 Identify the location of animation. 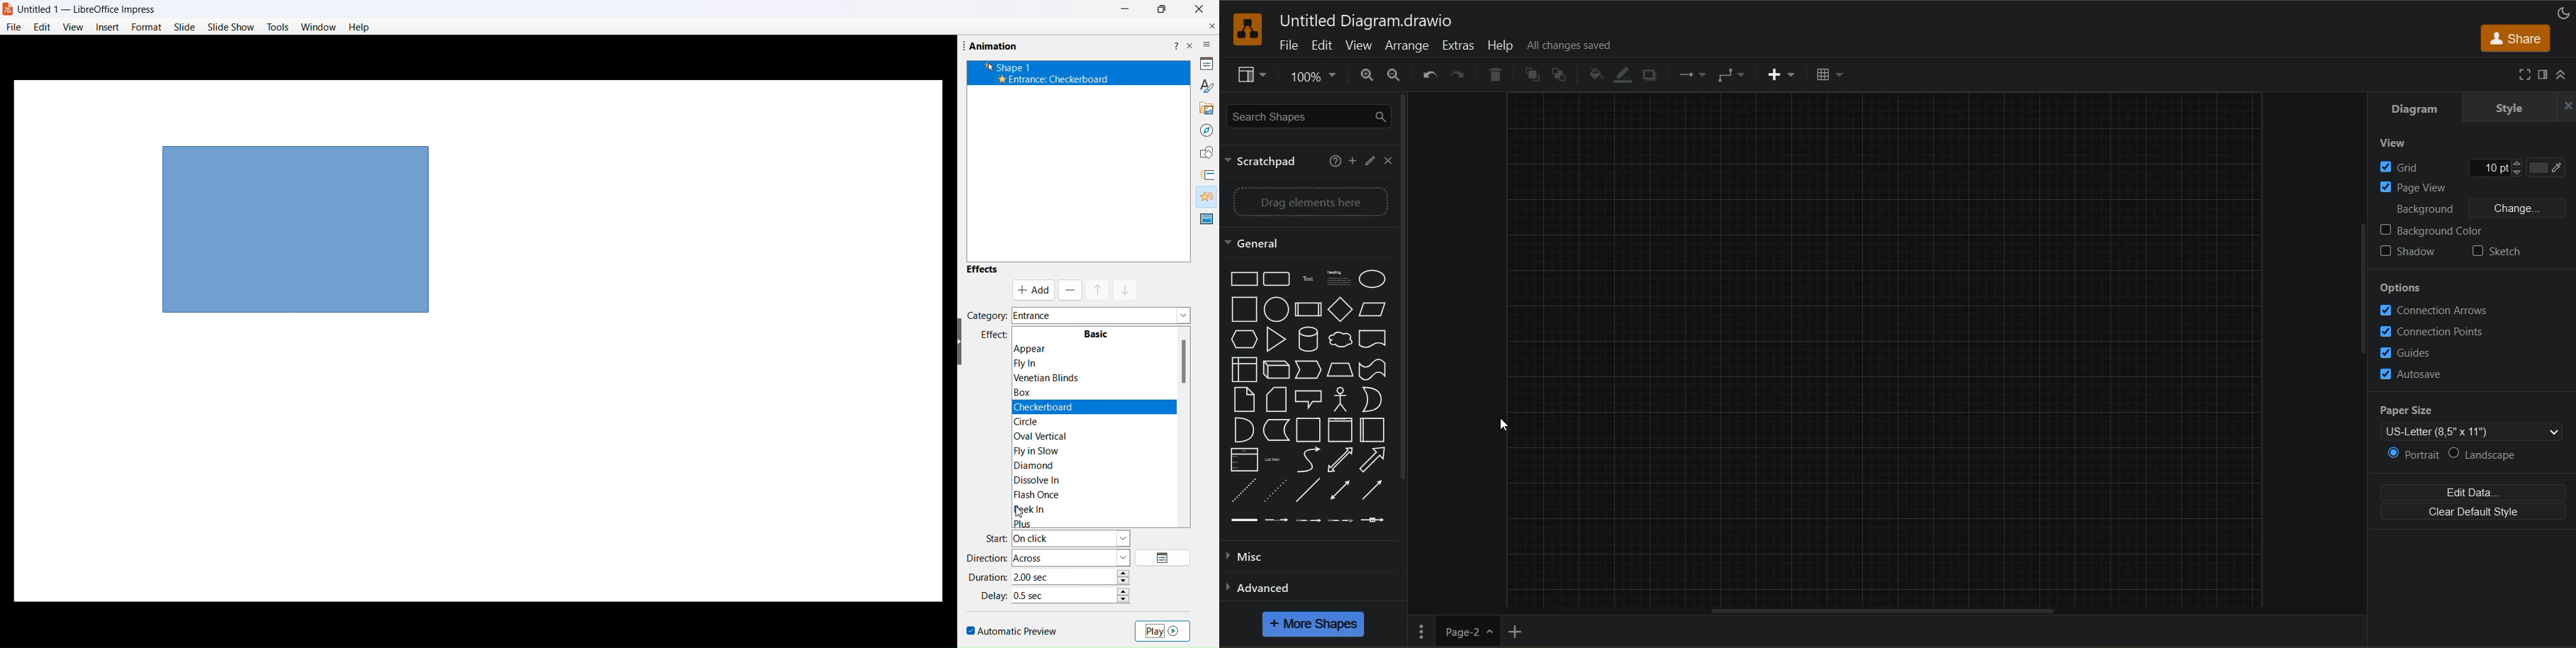
(1204, 196).